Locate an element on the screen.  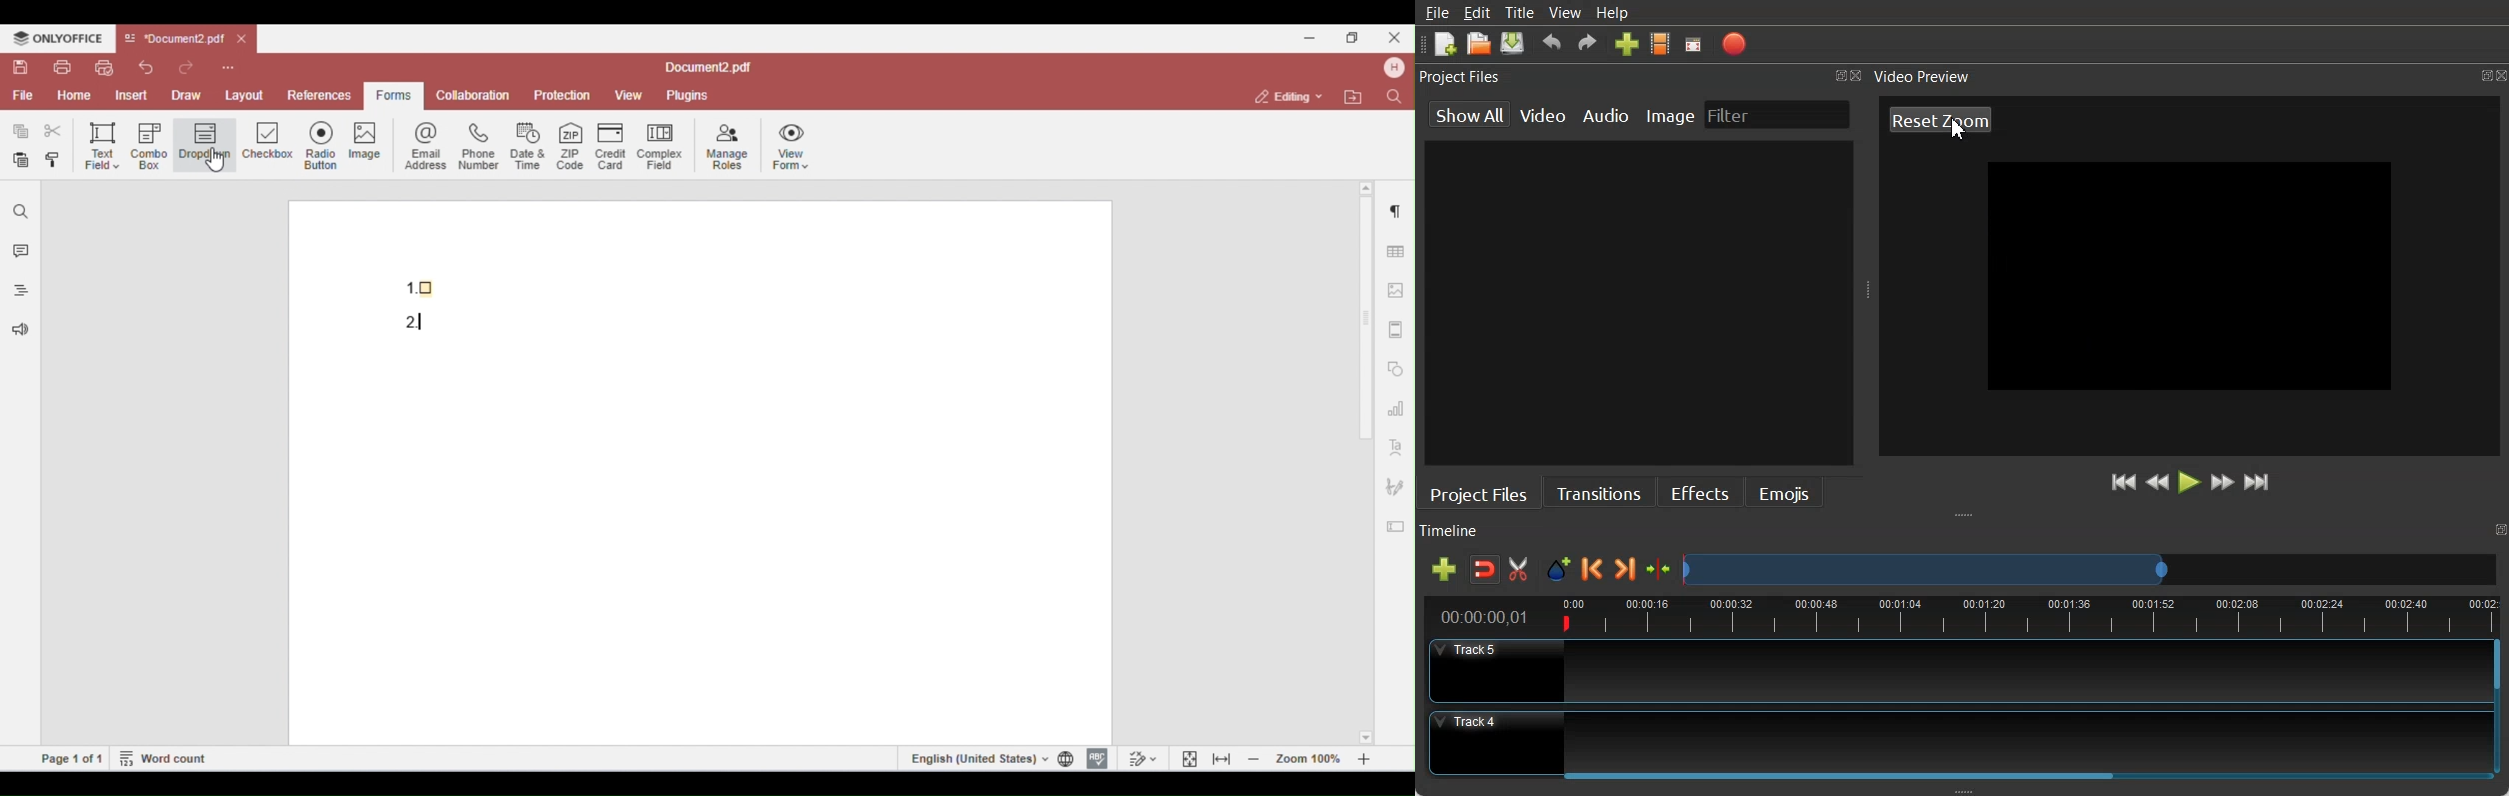
Fast Forward is located at coordinates (2222, 481).